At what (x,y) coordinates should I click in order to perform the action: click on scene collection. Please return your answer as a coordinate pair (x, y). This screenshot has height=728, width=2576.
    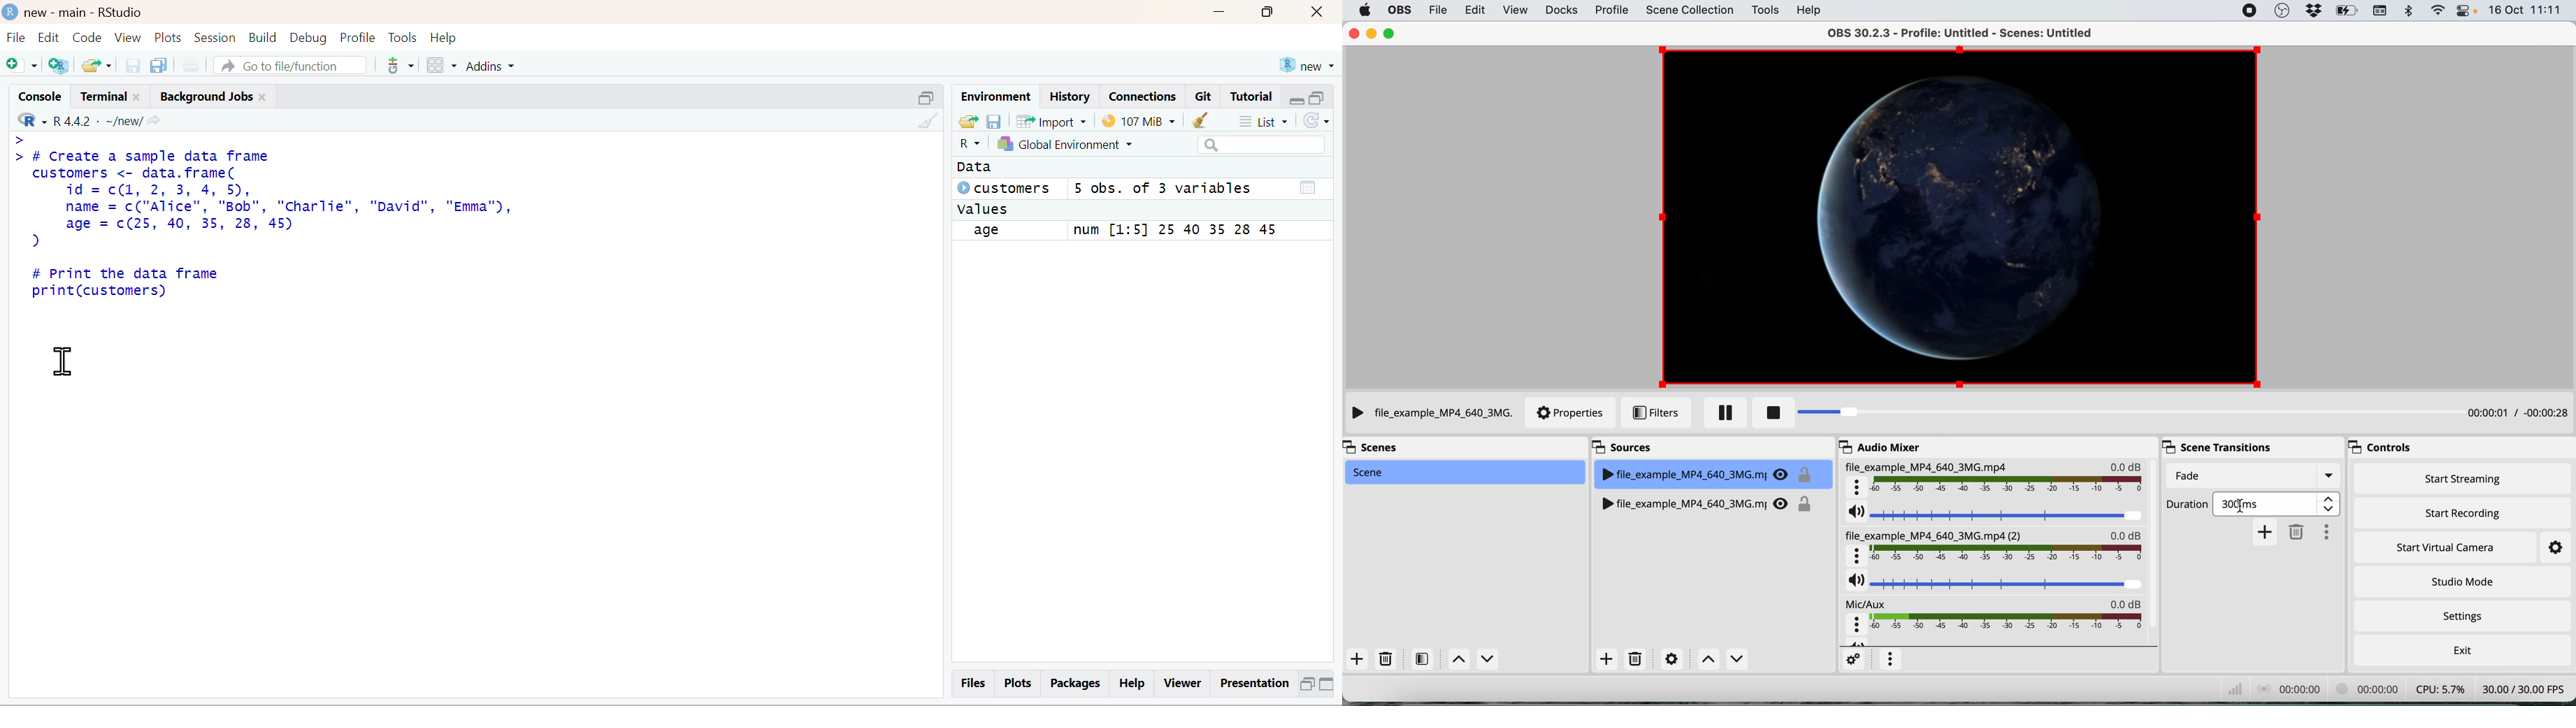
    Looking at the image, I should click on (1690, 11).